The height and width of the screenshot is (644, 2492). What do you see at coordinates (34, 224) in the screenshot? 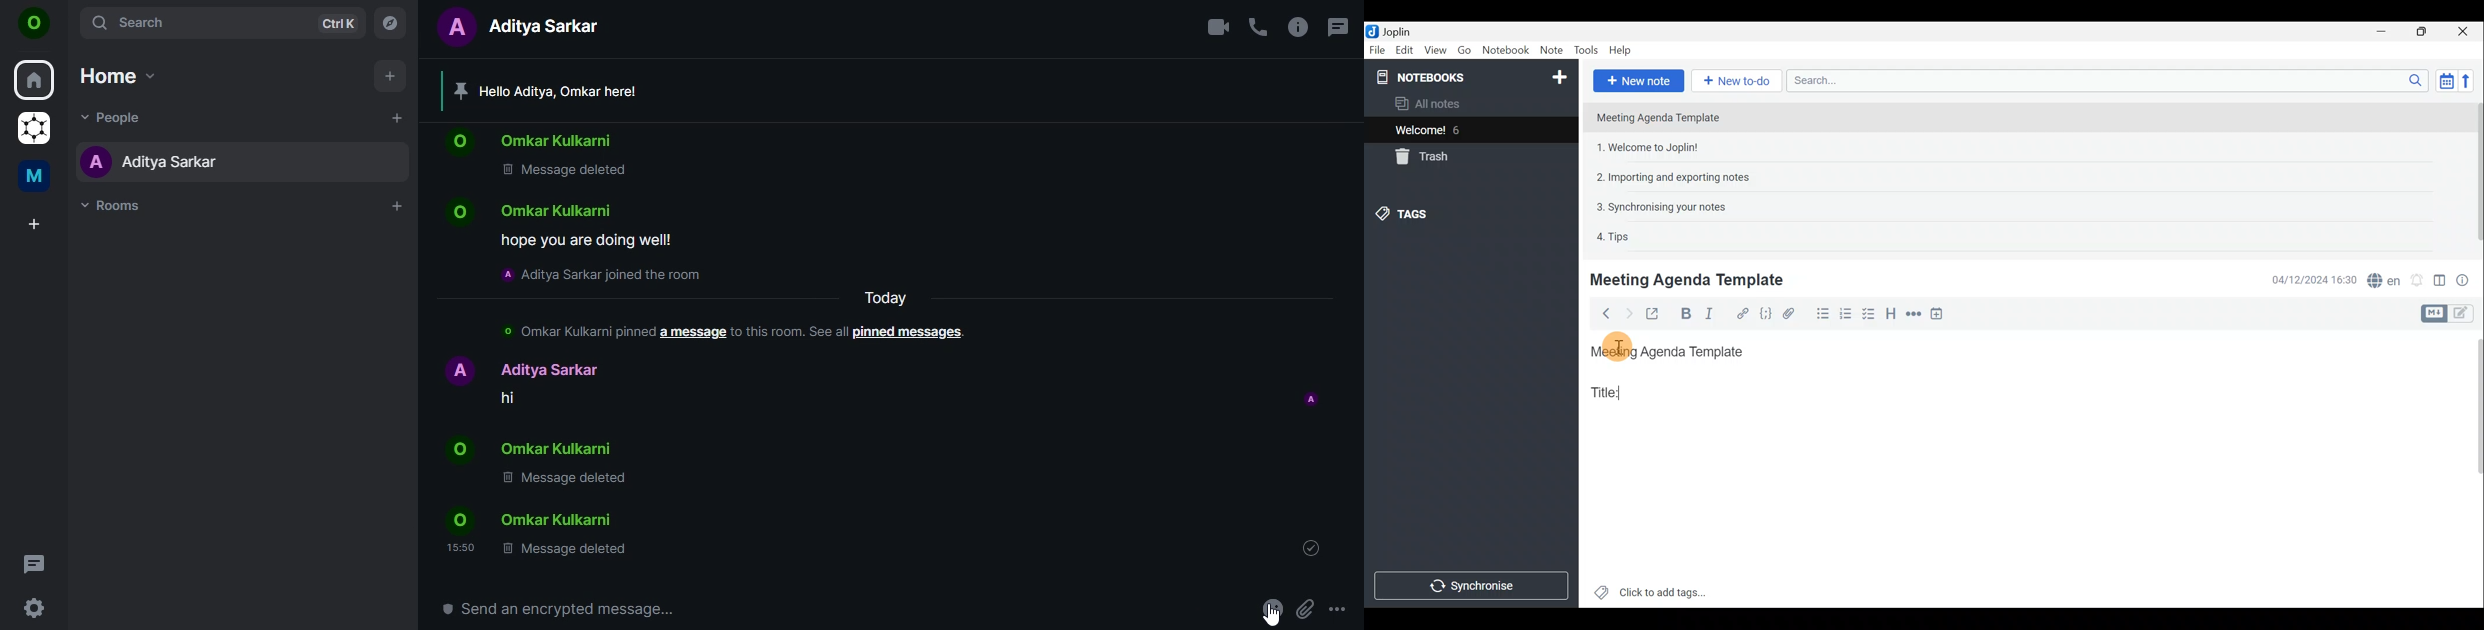
I see `create a space` at bounding box center [34, 224].